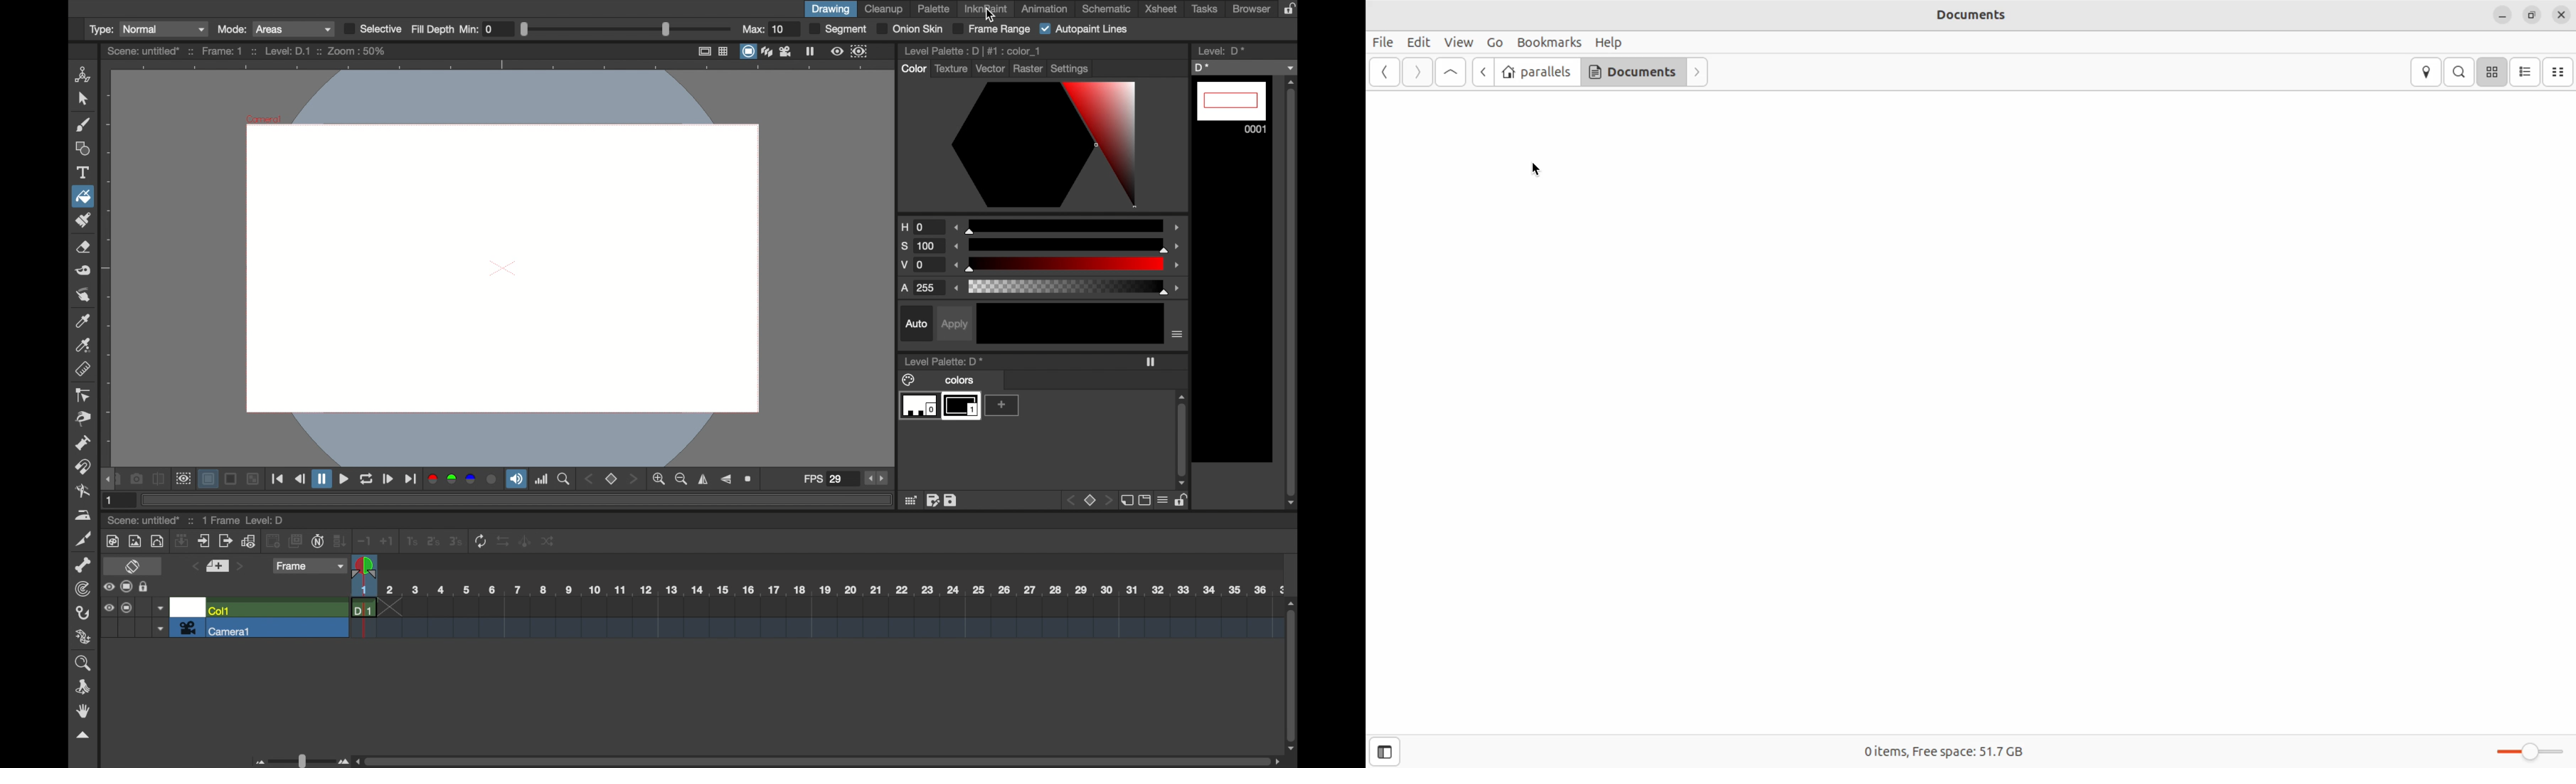 This screenshot has height=784, width=2576. I want to click on search, so click(2459, 72).